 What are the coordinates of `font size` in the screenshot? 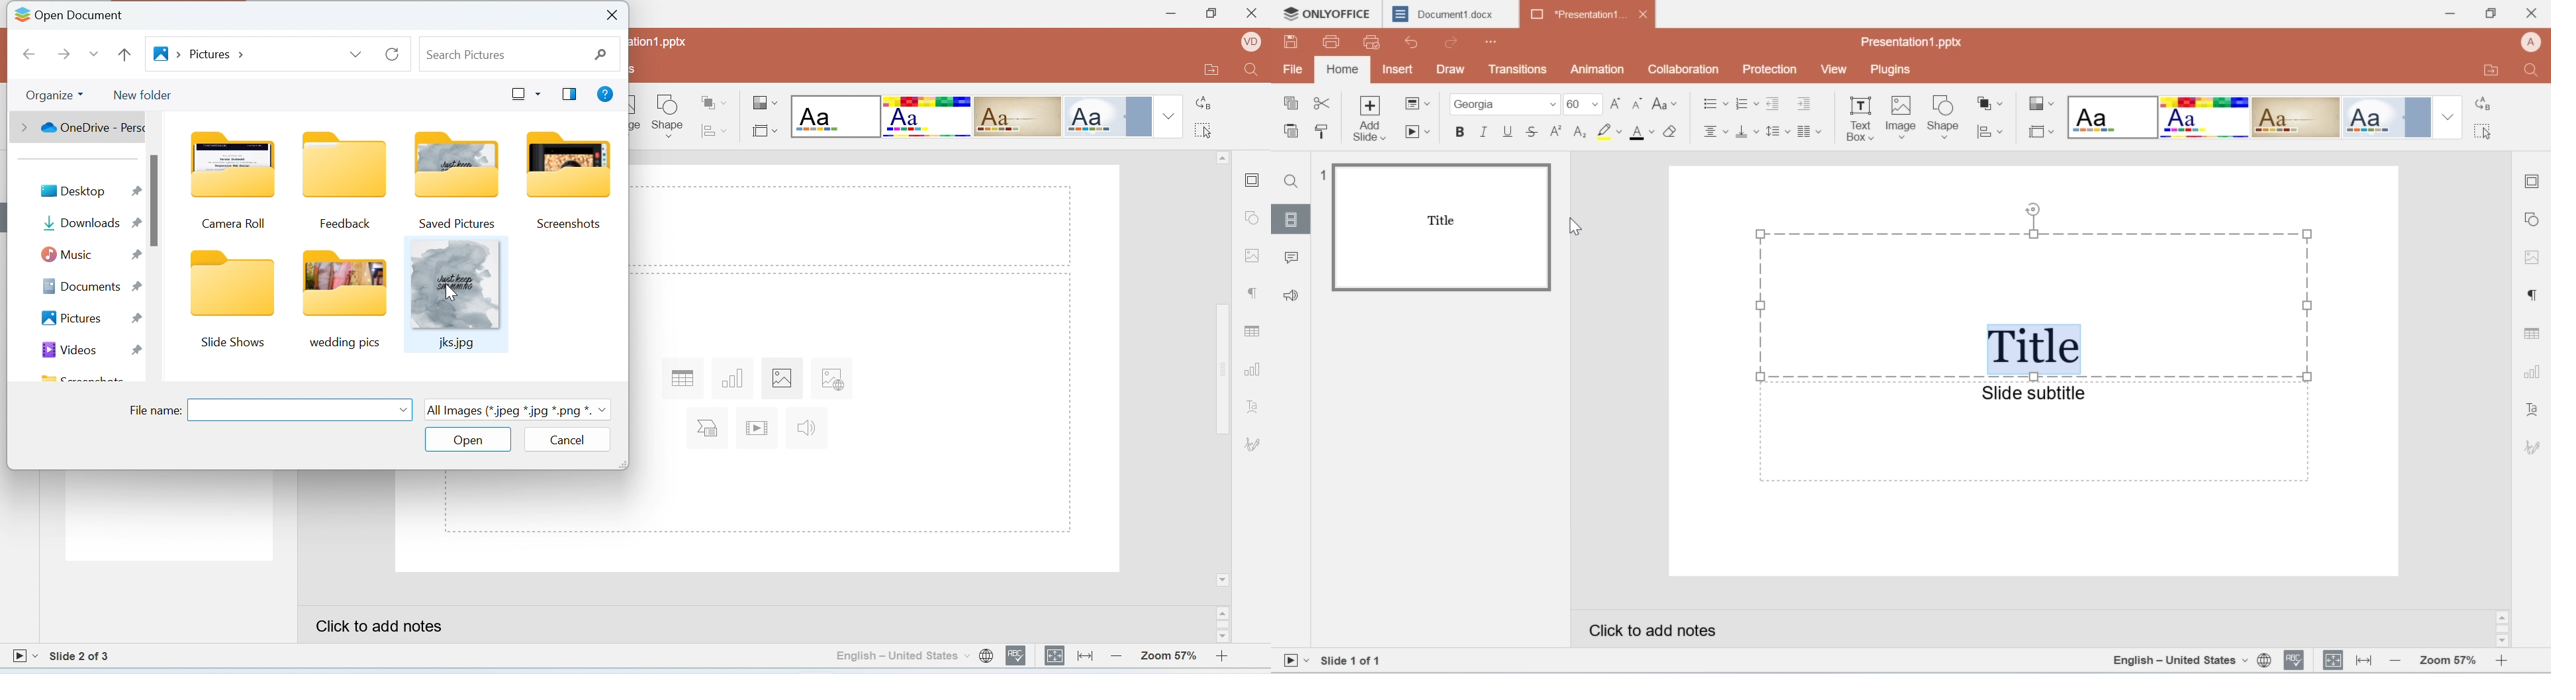 It's located at (1585, 103).